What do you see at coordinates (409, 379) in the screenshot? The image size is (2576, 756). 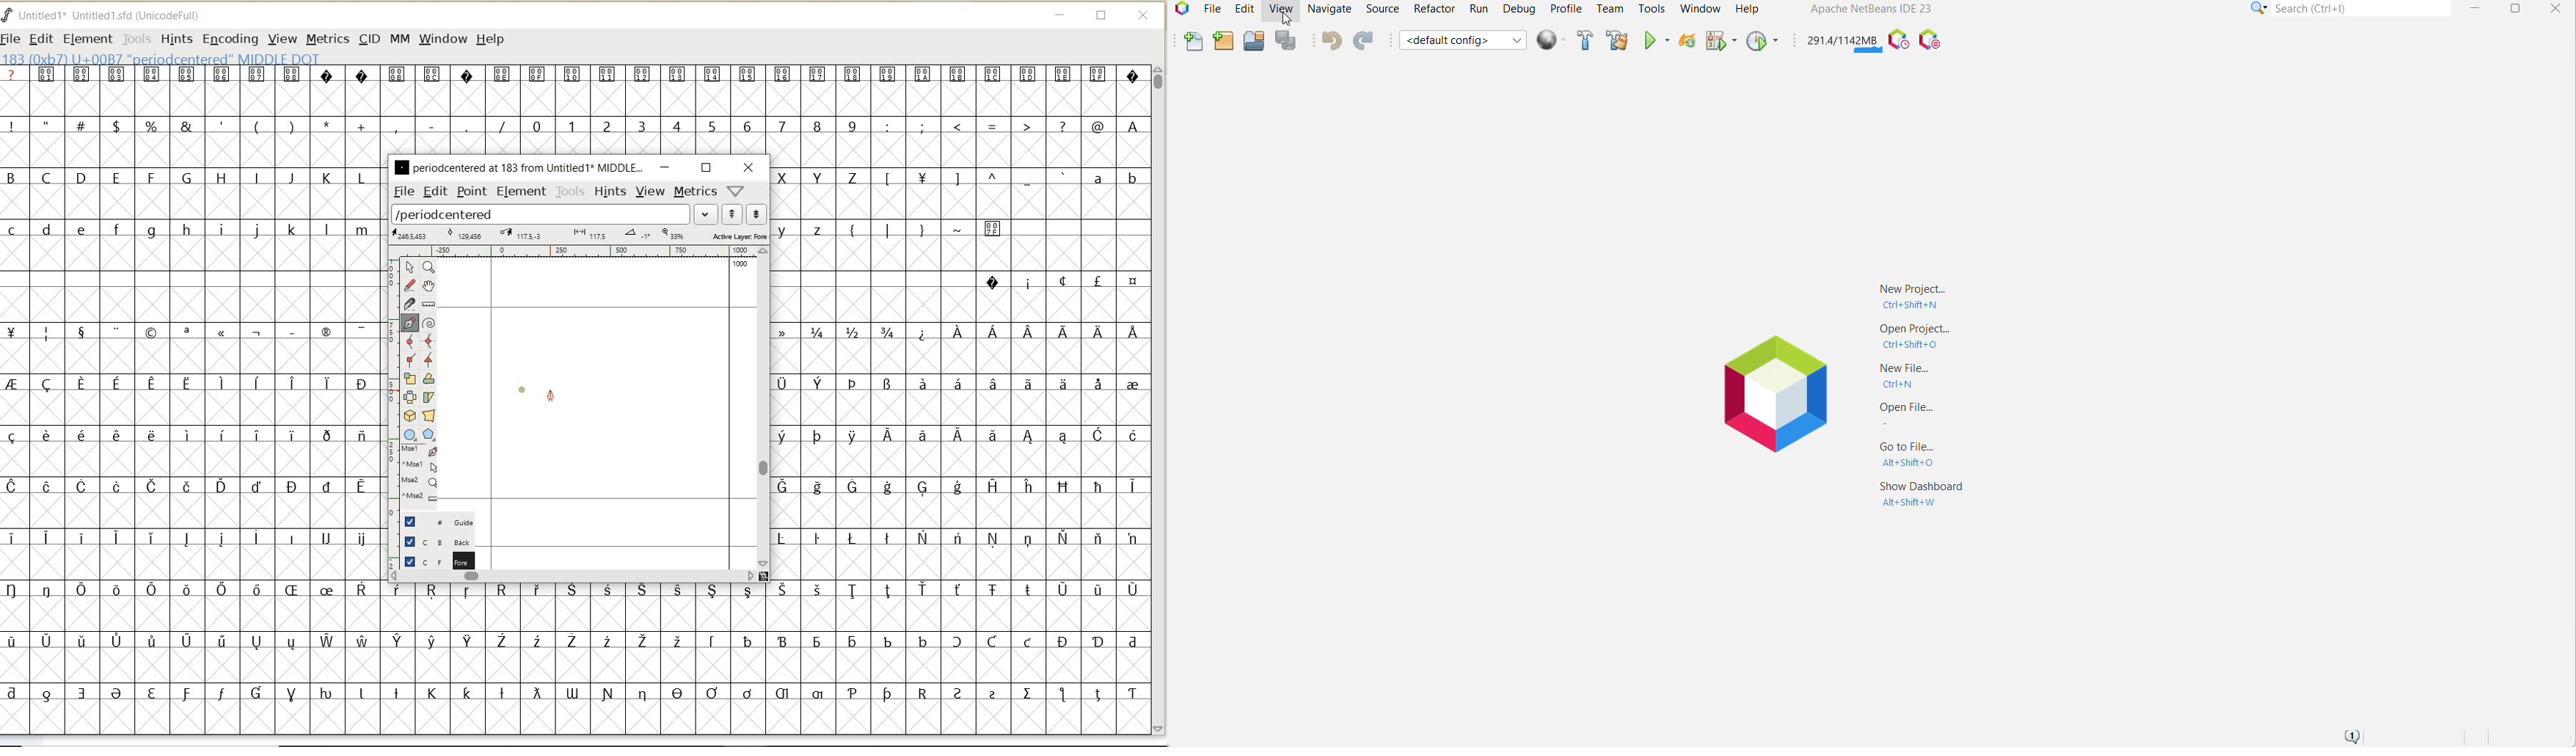 I see `scale the selection` at bounding box center [409, 379].